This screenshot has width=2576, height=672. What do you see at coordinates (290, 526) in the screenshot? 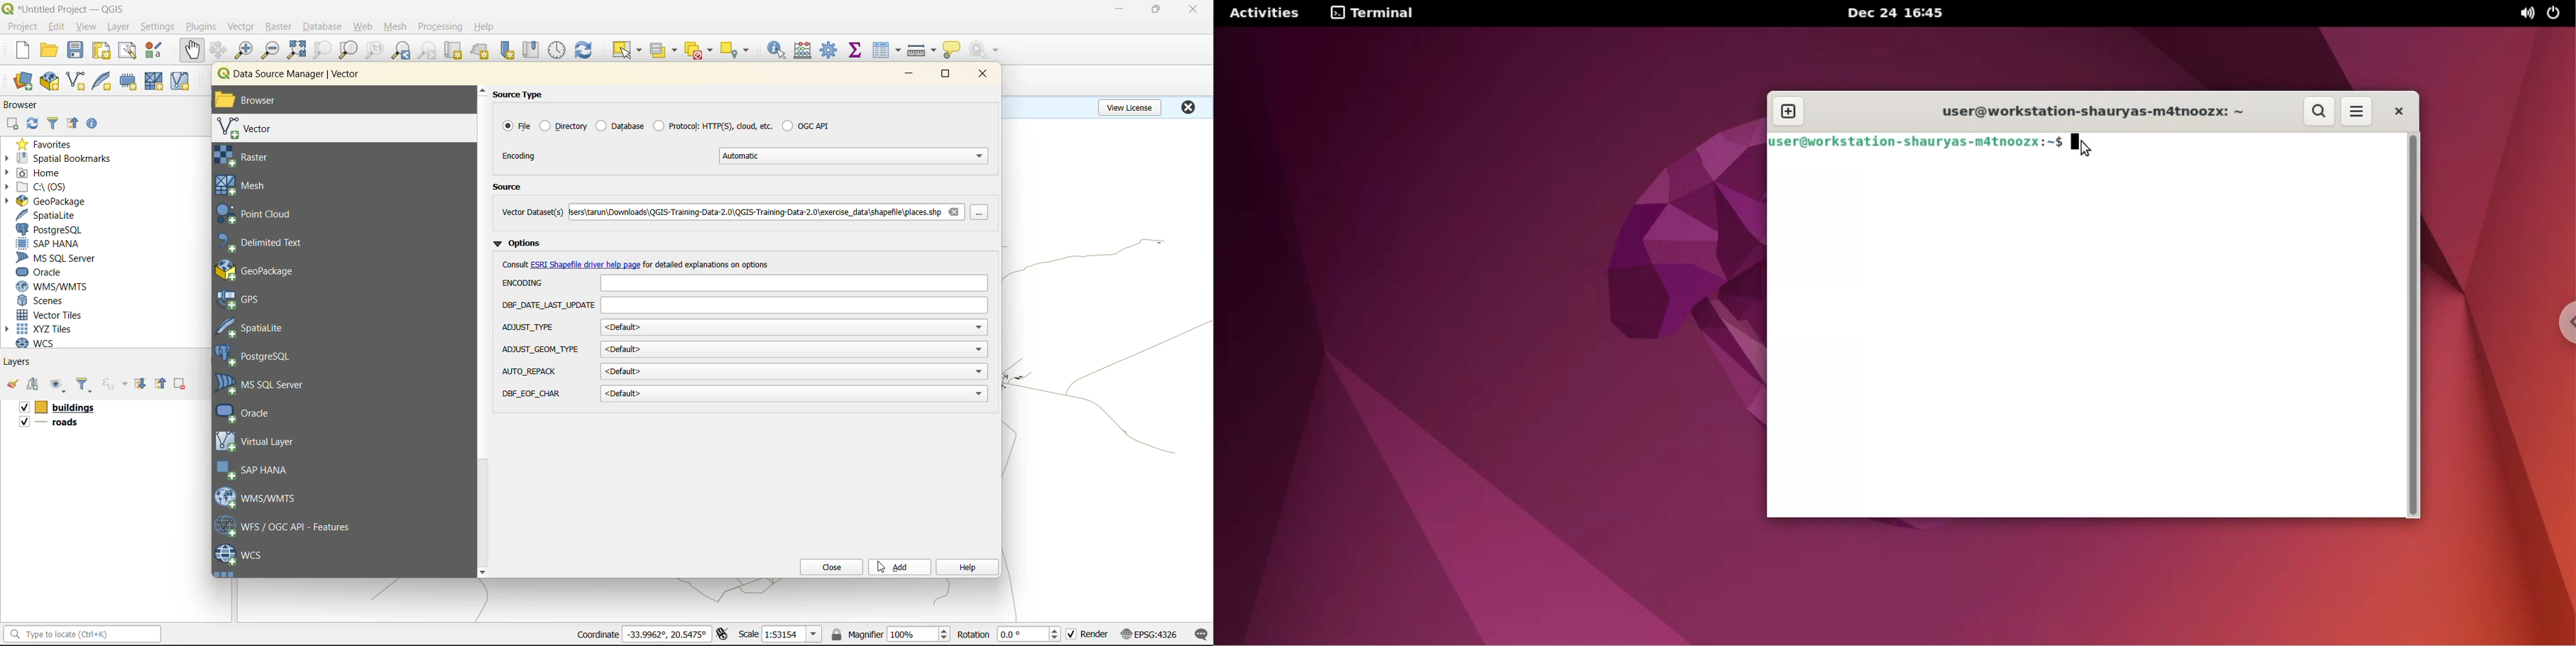
I see `wfs/ogc api feaures` at bounding box center [290, 526].